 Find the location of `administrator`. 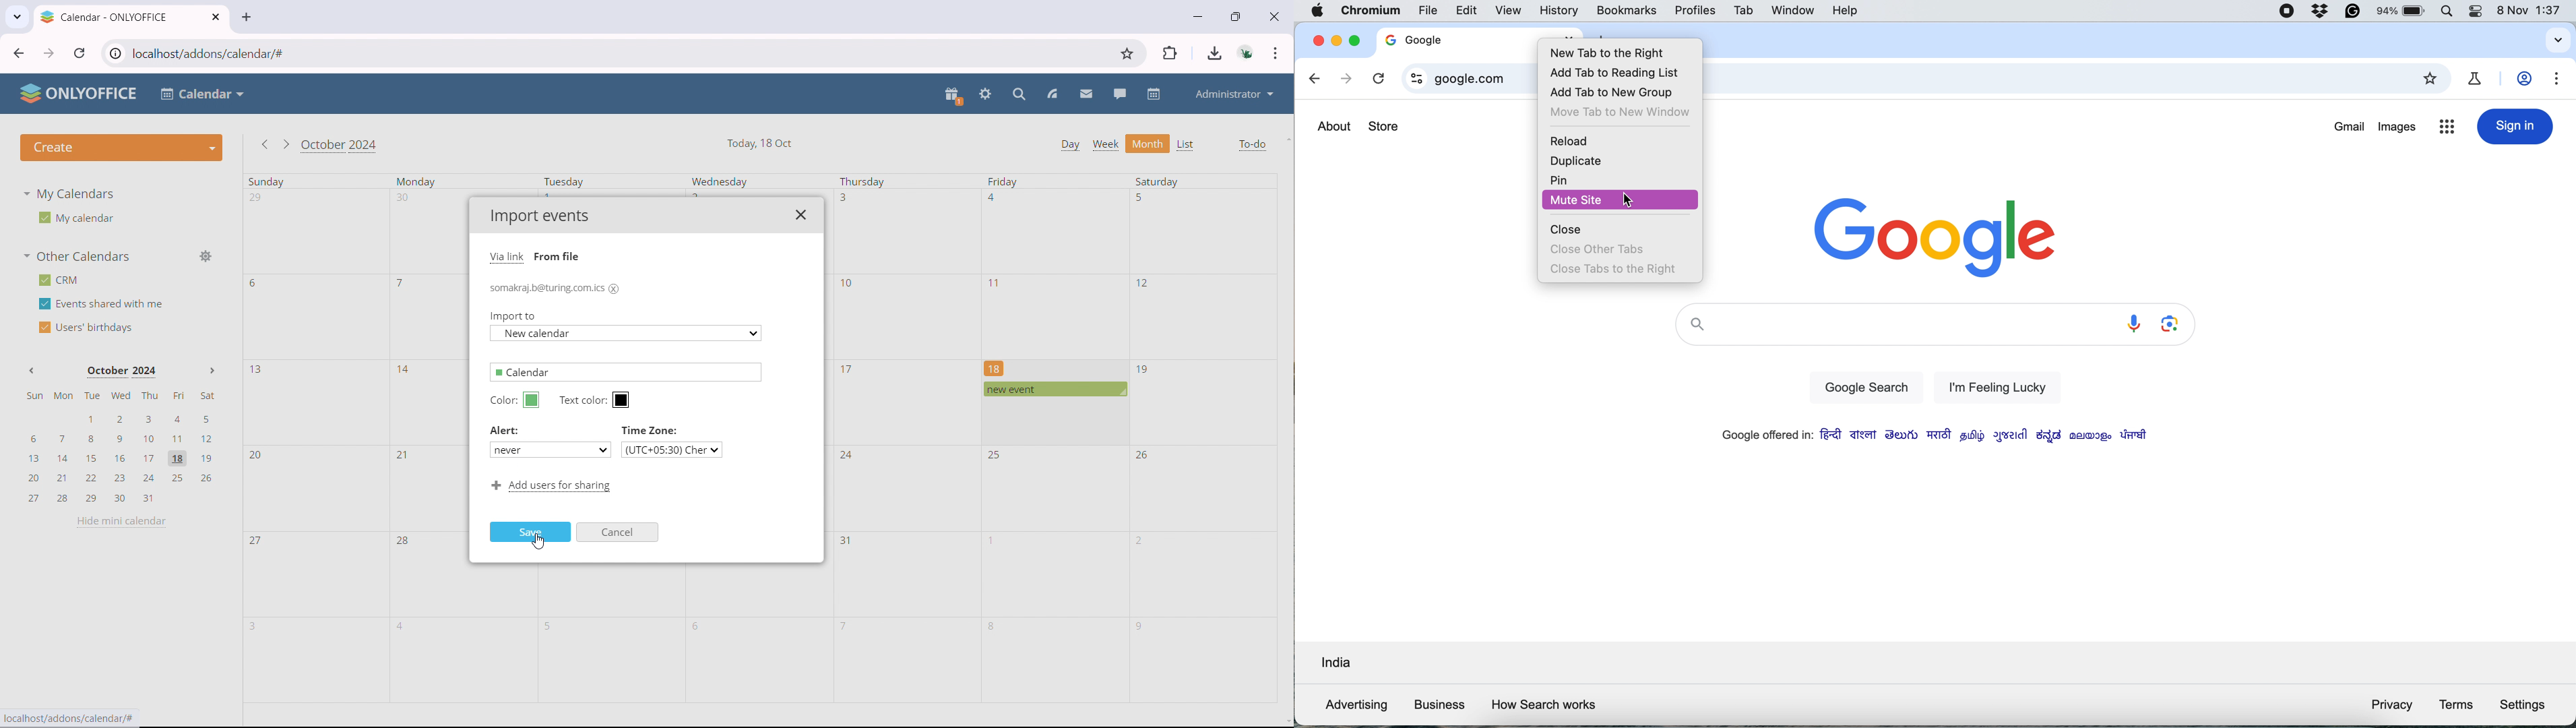

administrator is located at coordinates (1233, 94).